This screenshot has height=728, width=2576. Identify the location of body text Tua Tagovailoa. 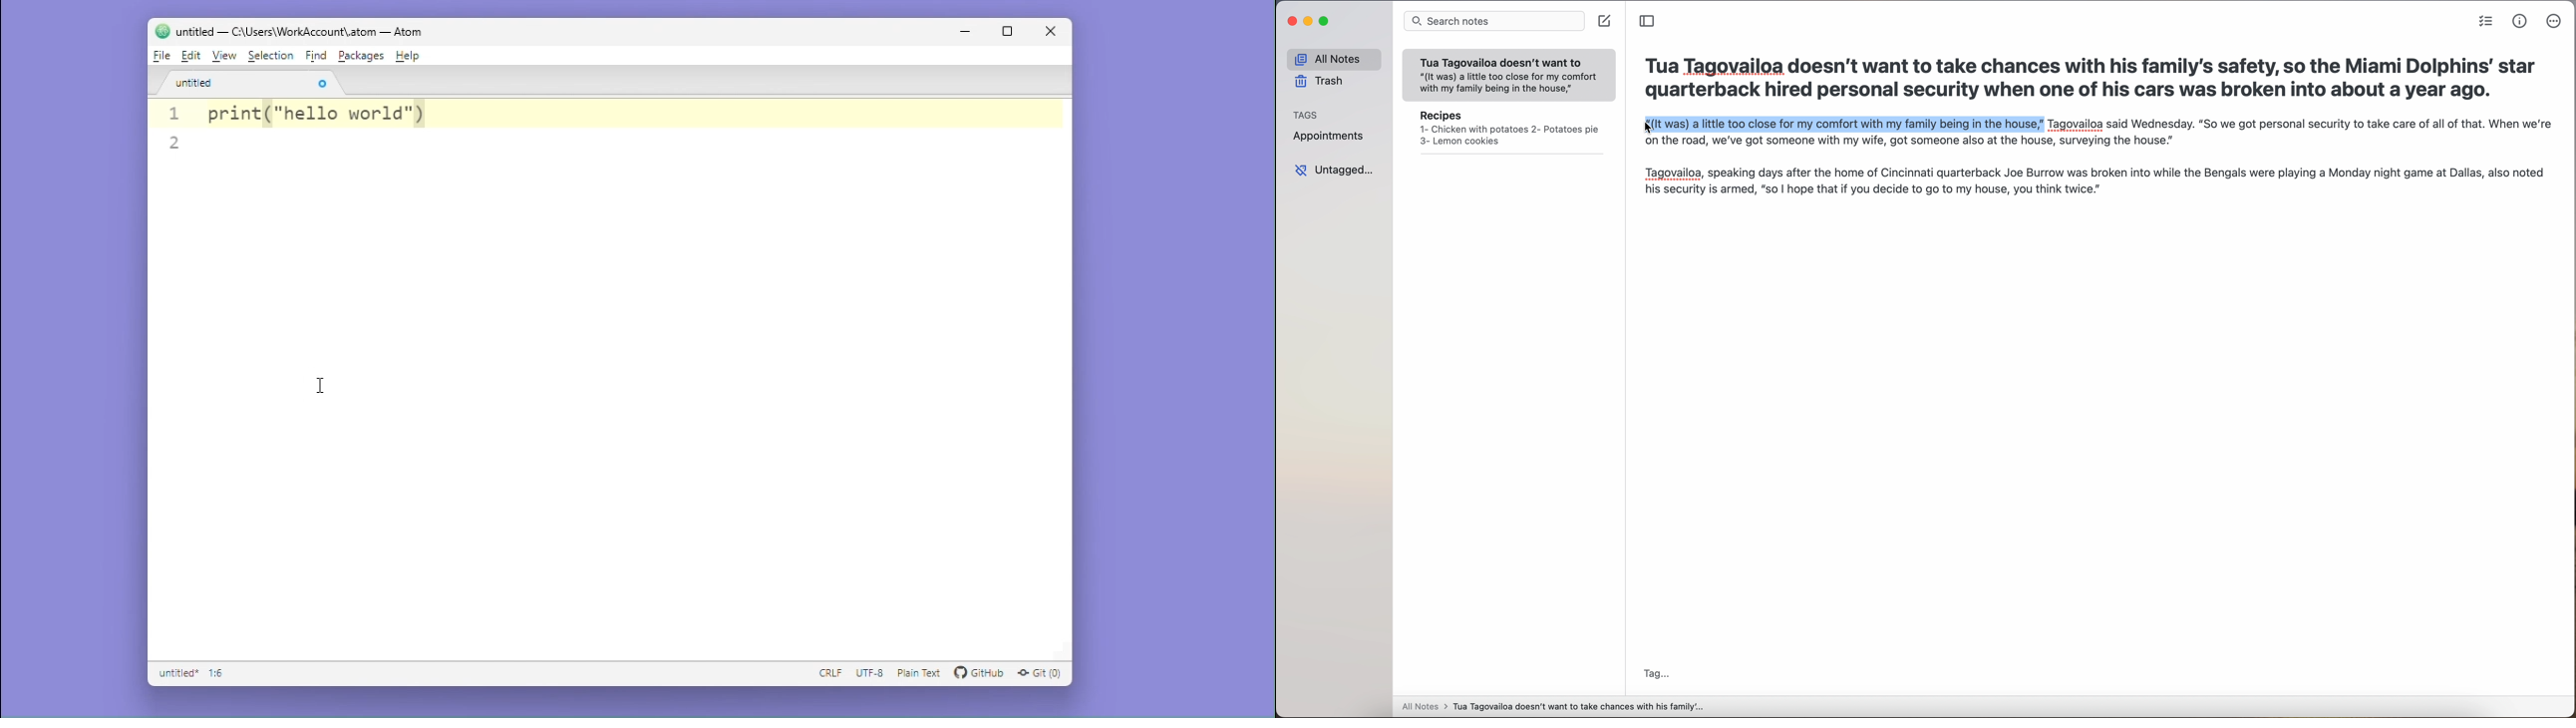
(2300, 125).